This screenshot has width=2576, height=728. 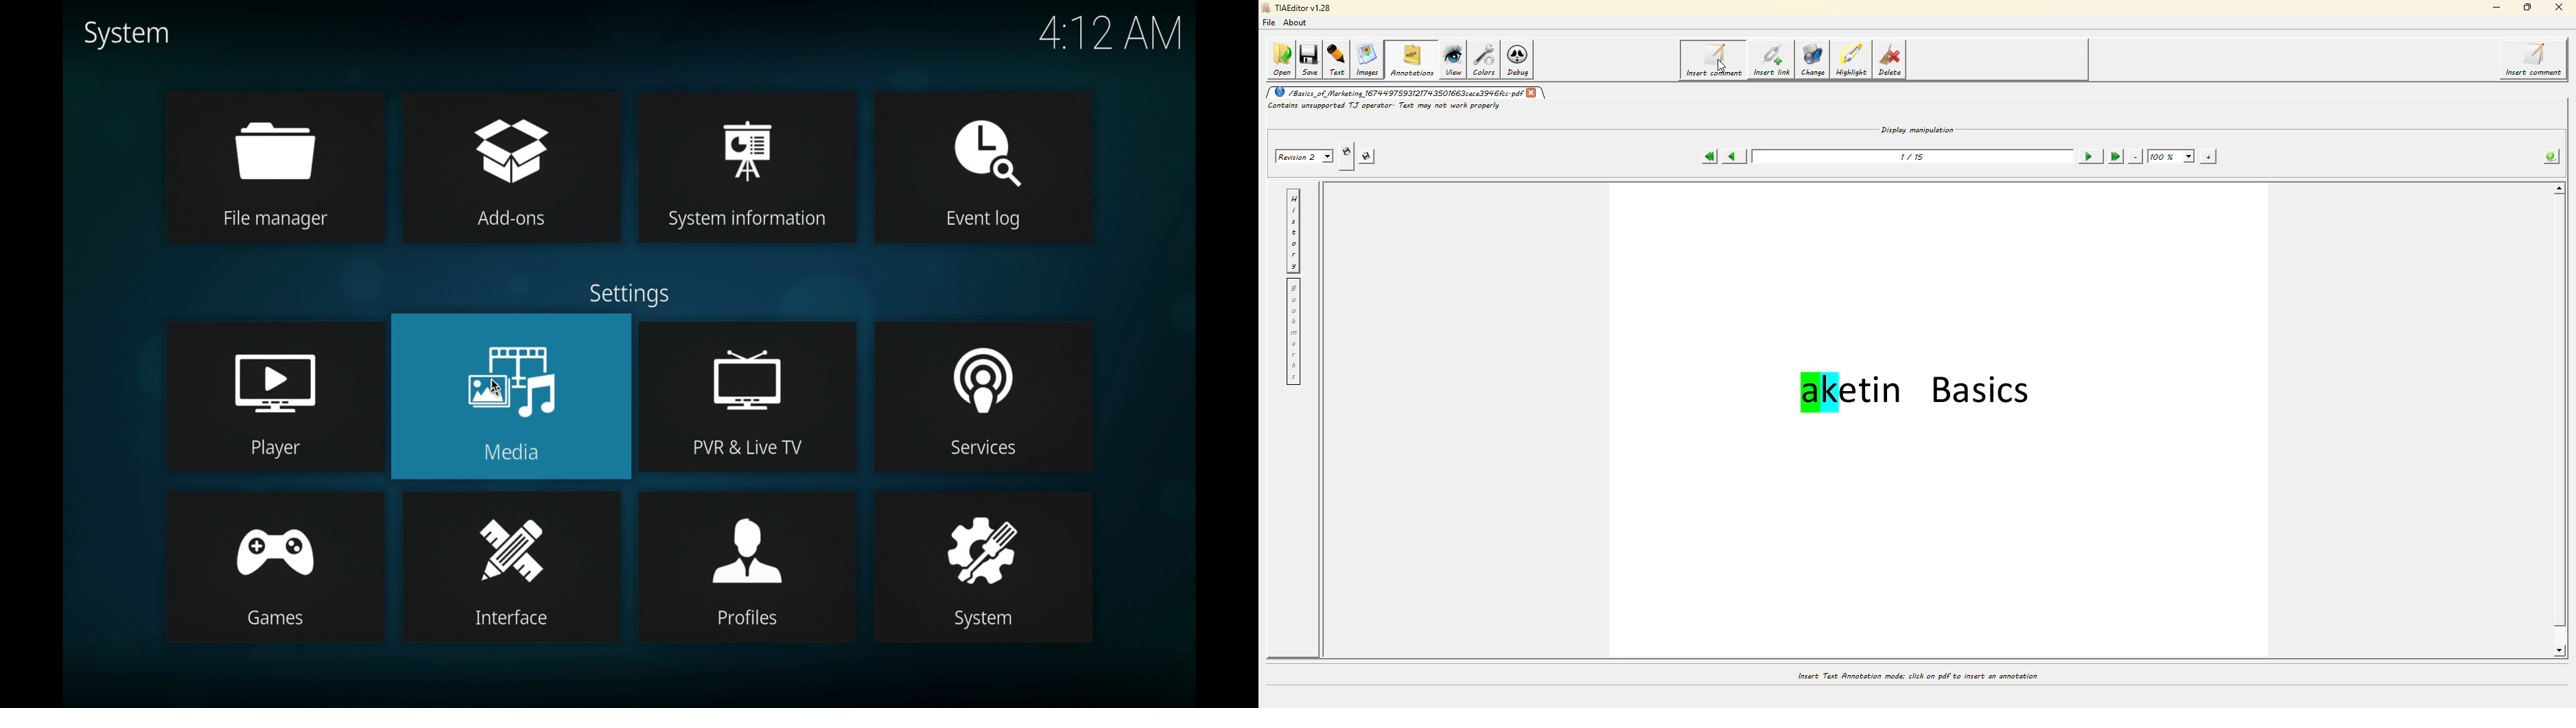 What do you see at coordinates (281, 447) in the screenshot?
I see `Player` at bounding box center [281, 447].